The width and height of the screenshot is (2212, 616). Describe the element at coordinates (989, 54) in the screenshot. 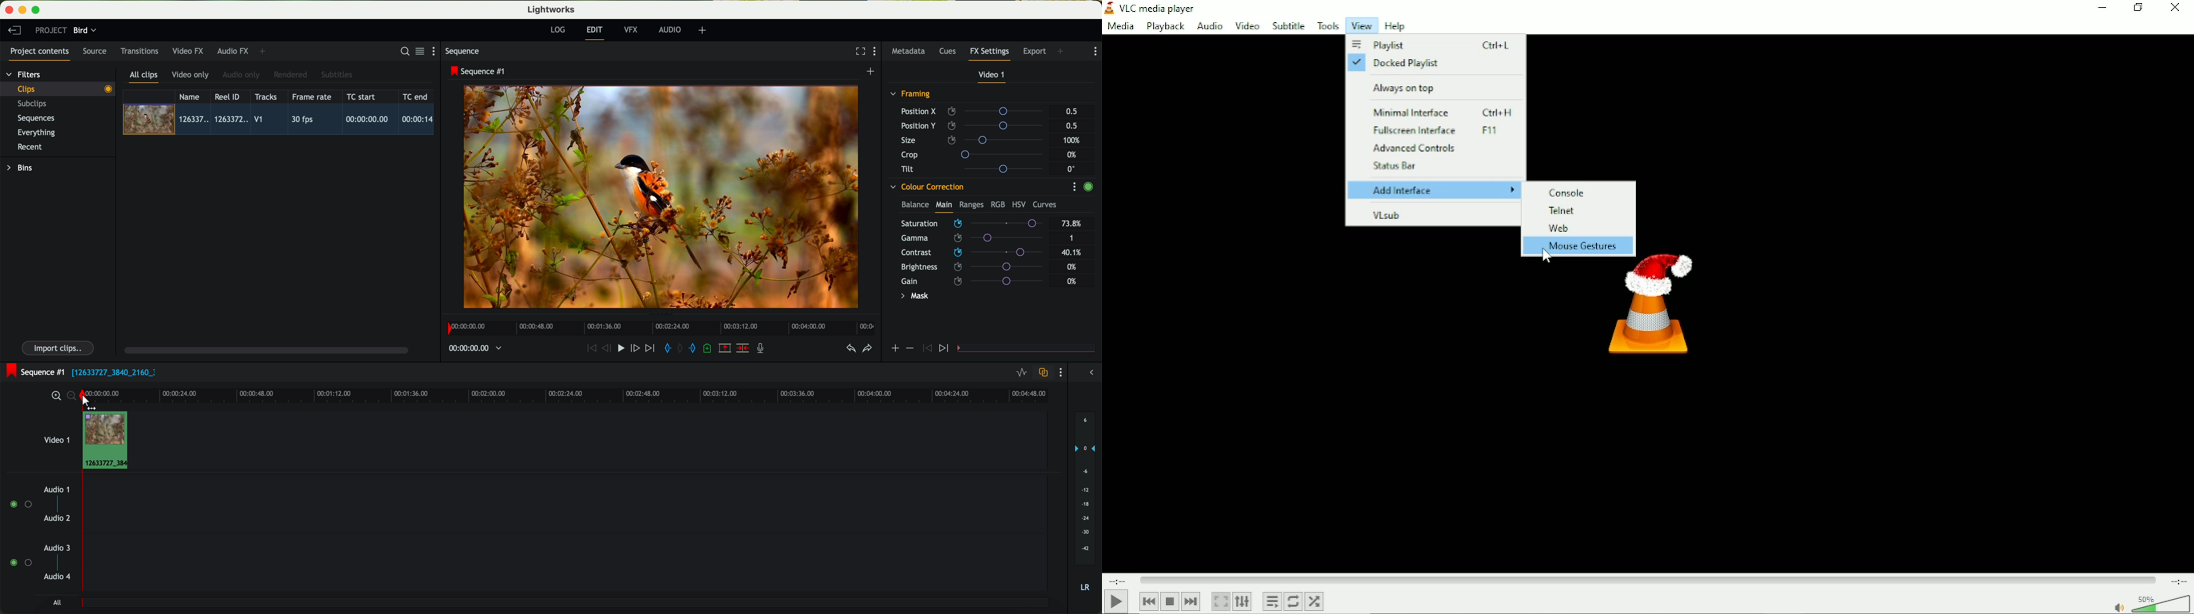

I see `fx settings` at that location.